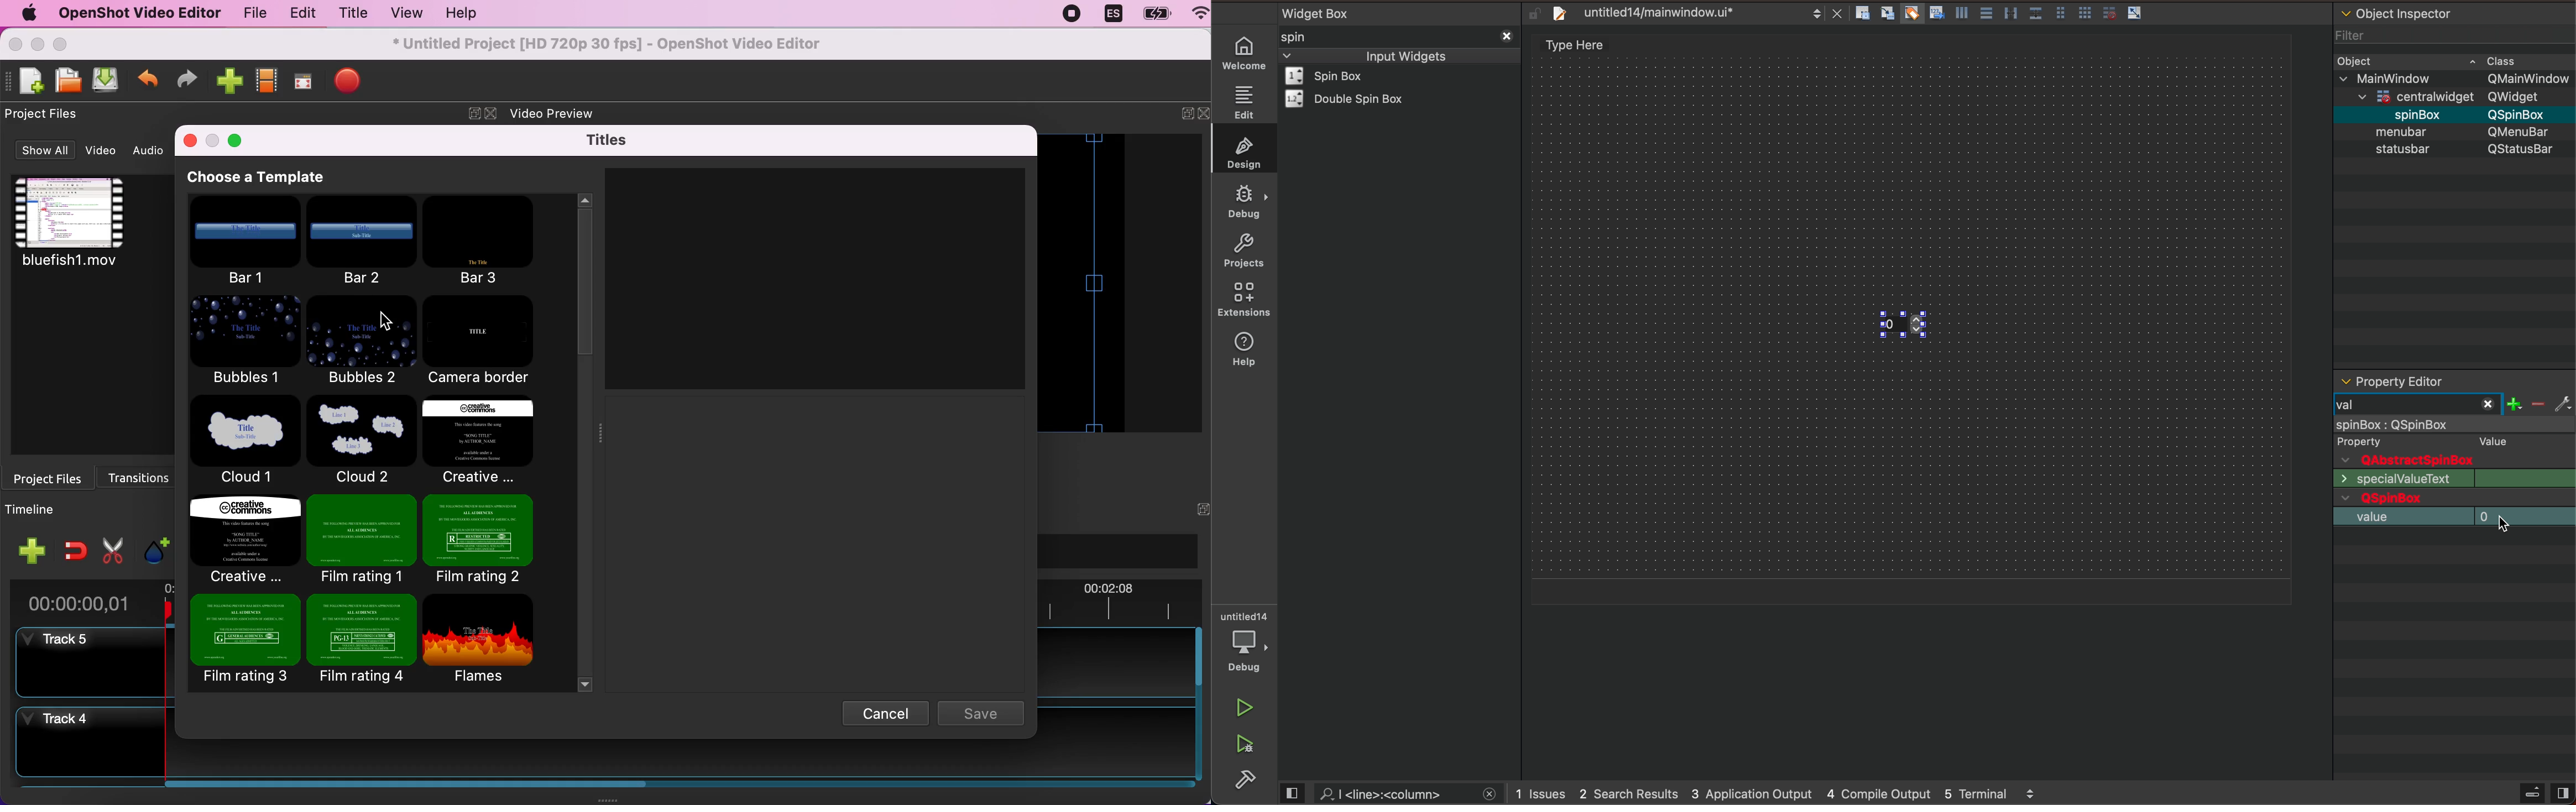 This screenshot has height=812, width=2576. What do you see at coordinates (1405, 55) in the screenshot?
I see `inout` at bounding box center [1405, 55].